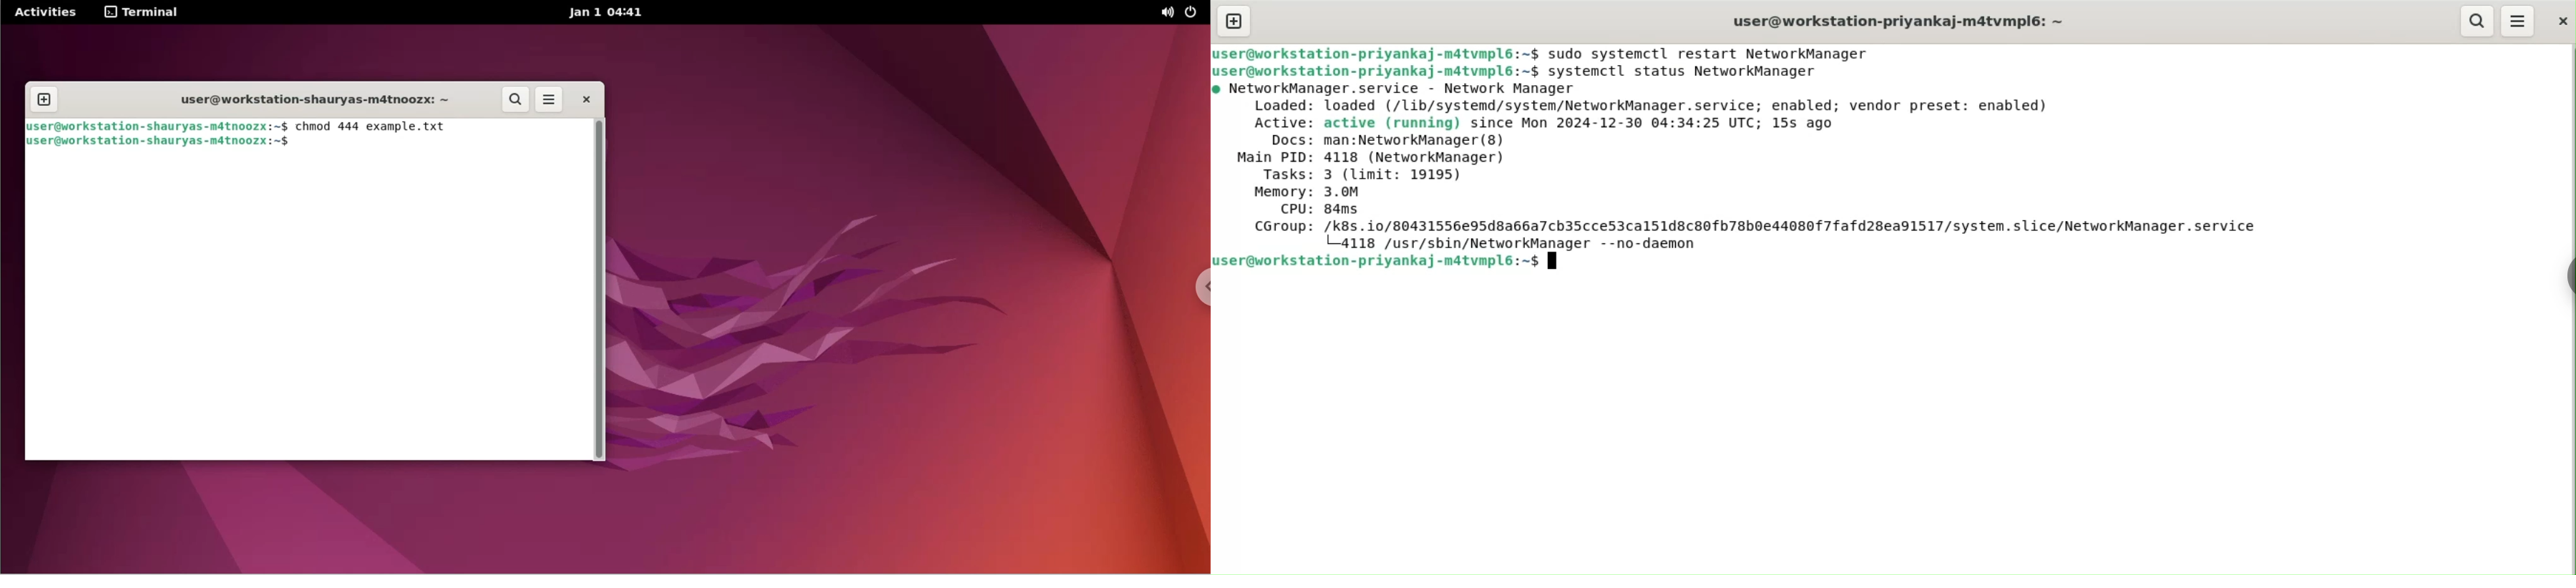  What do you see at coordinates (1682, 71) in the screenshot?
I see `systemctl status NetworkManager` at bounding box center [1682, 71].